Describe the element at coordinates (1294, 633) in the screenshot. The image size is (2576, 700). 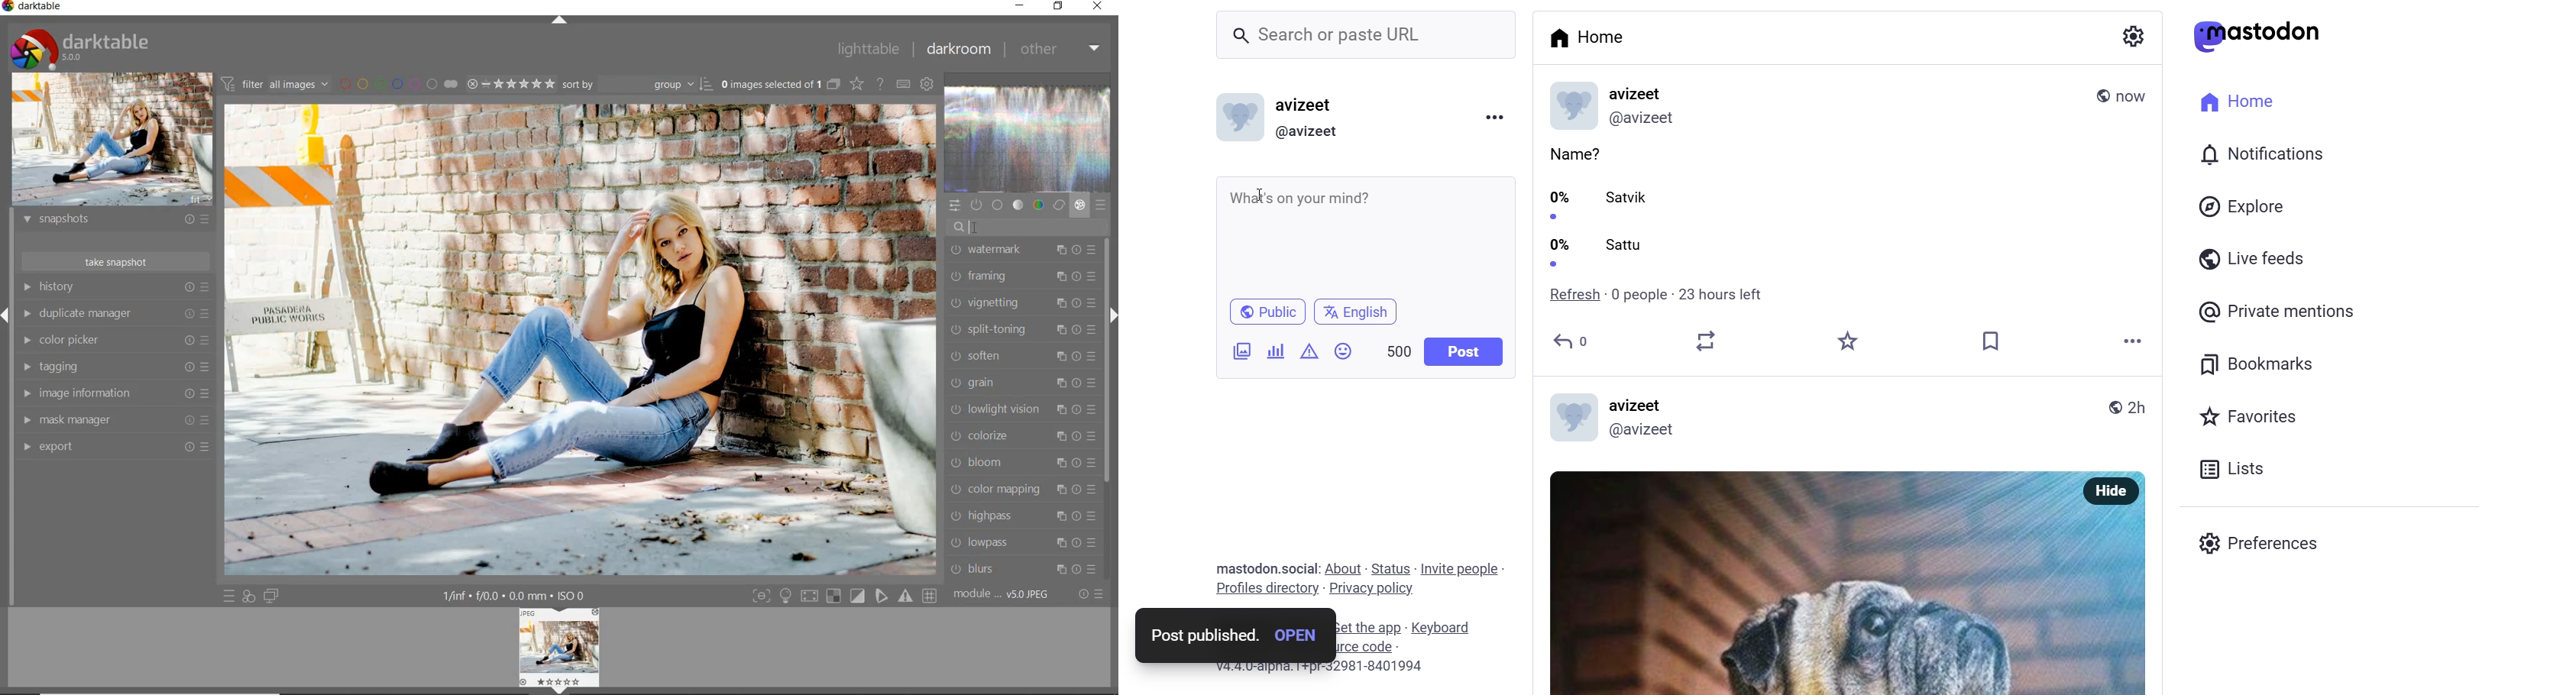
I see `open` at that location.